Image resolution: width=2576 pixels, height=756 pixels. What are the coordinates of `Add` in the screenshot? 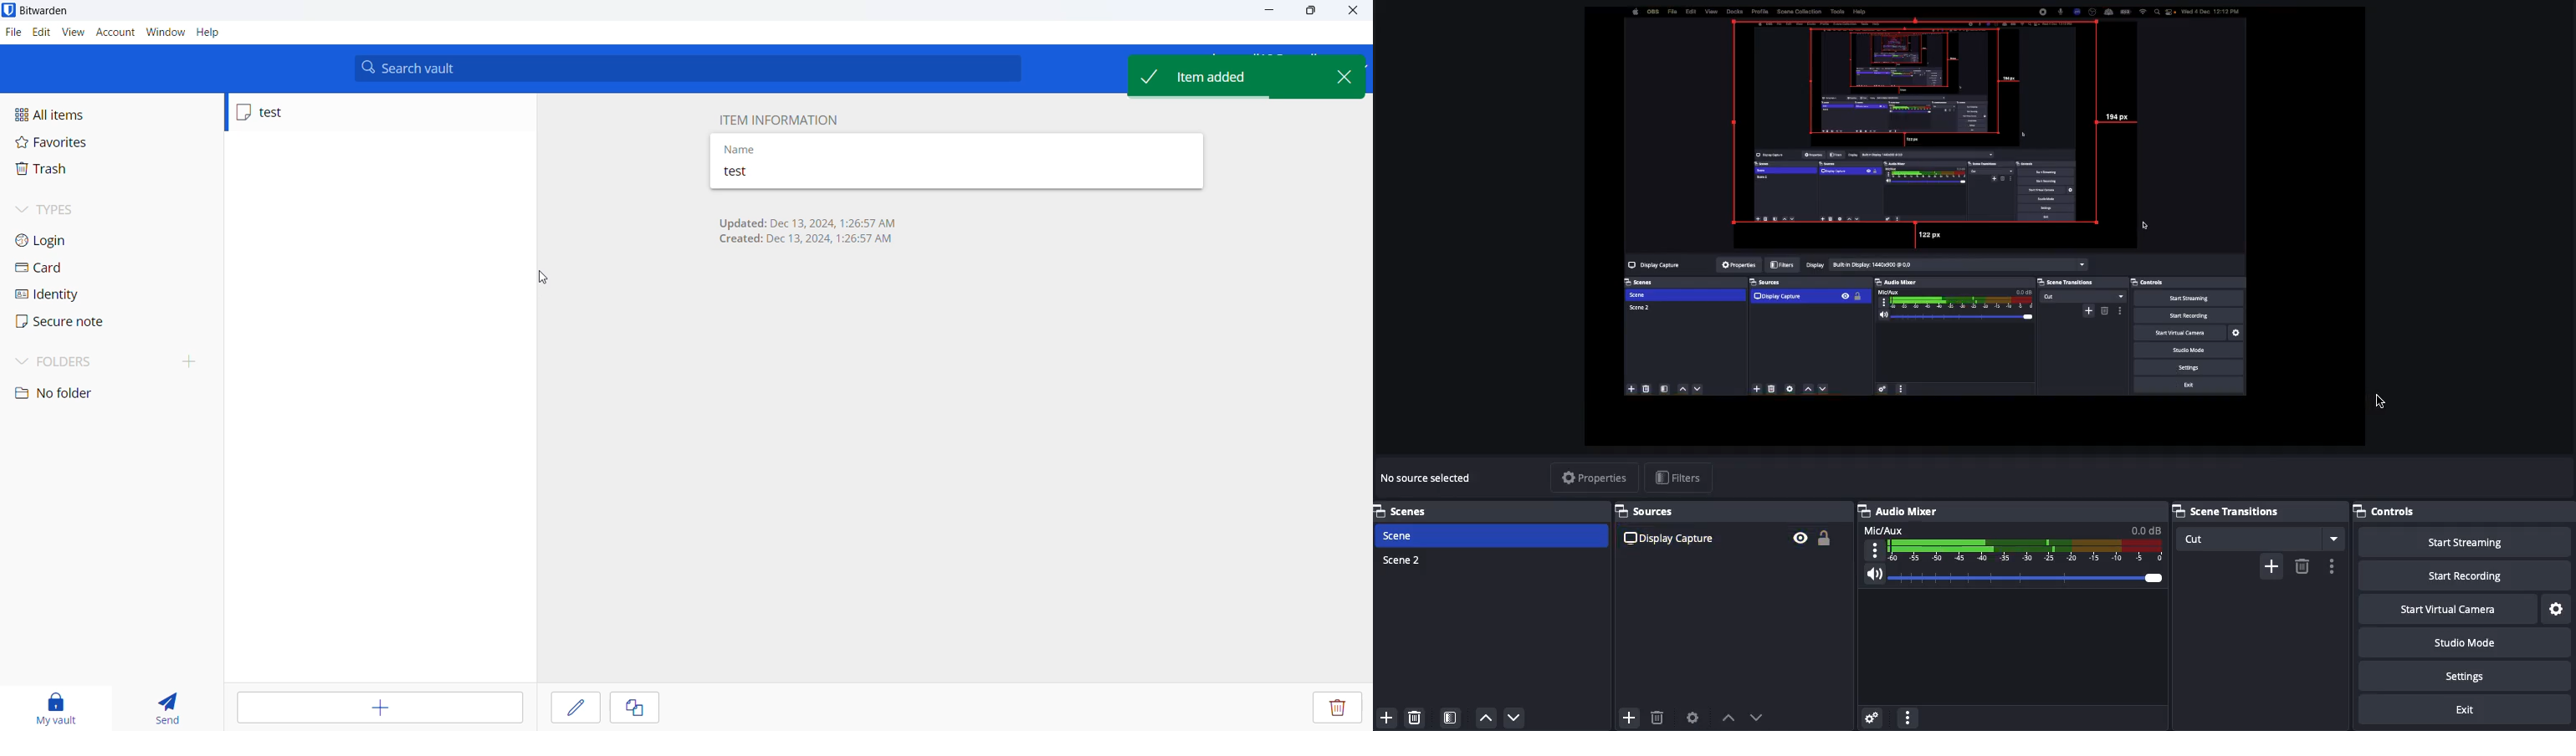 It's located at (1629, 716).